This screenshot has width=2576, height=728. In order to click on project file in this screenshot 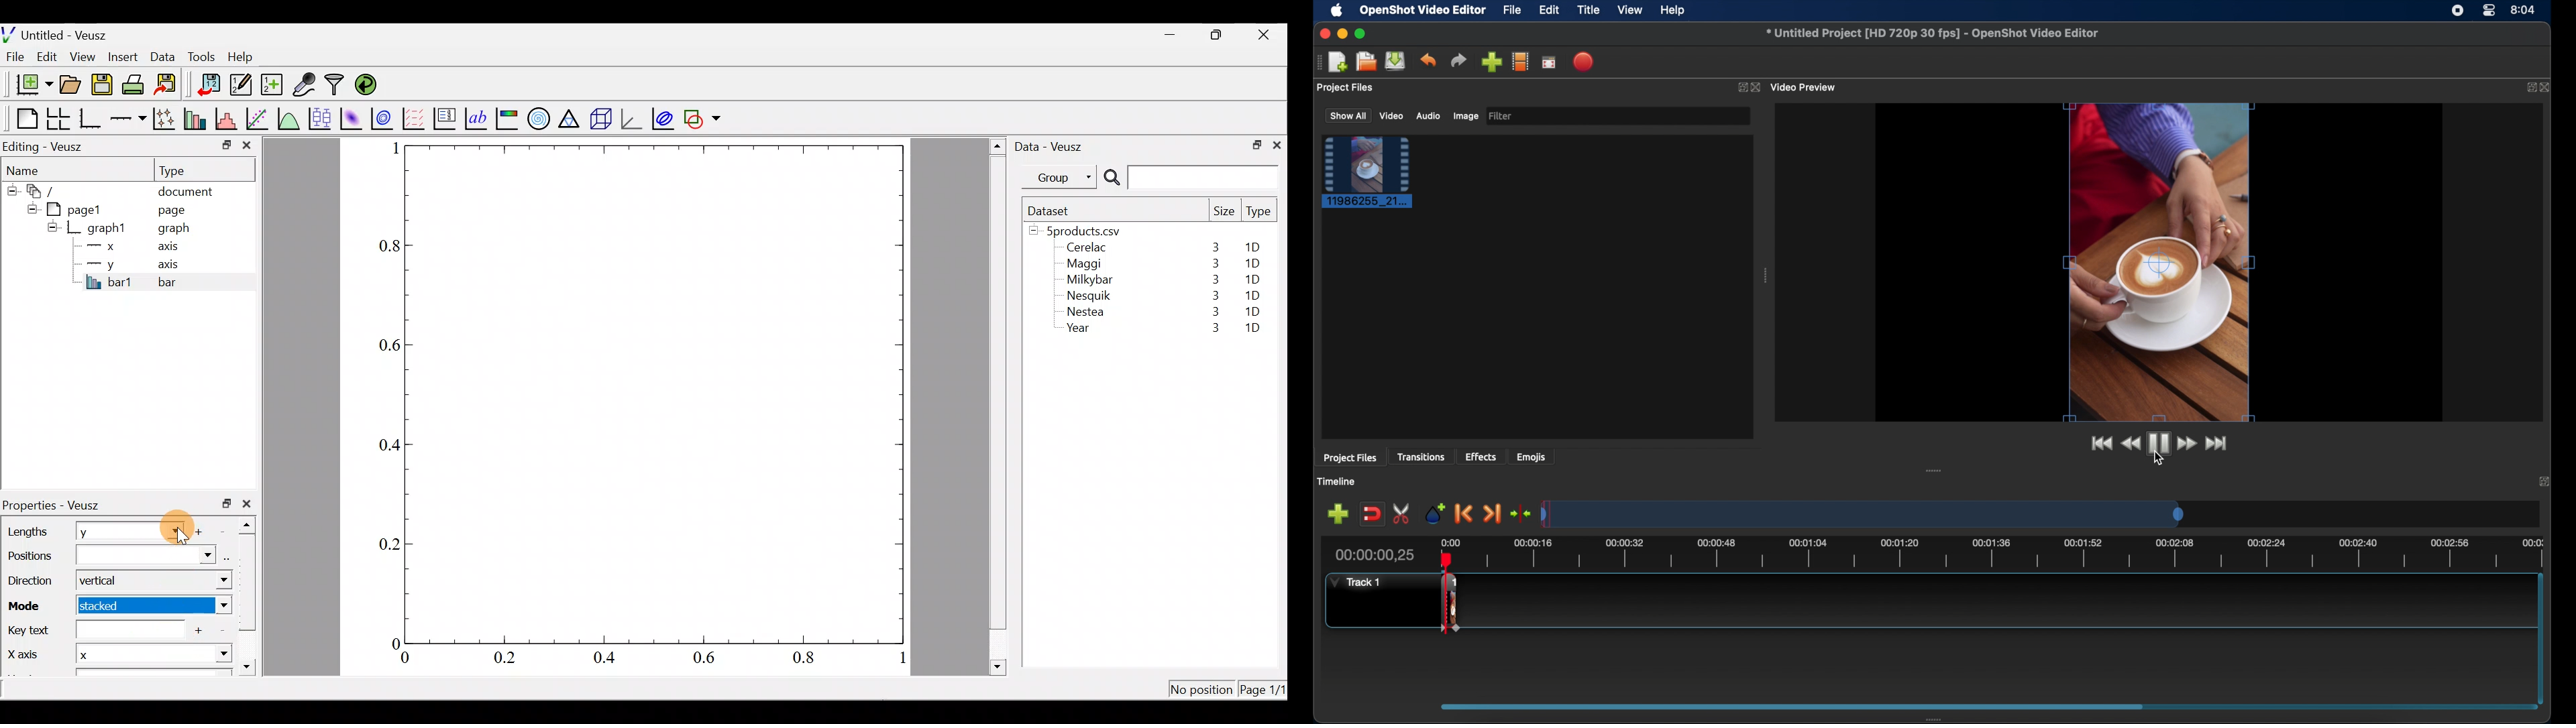, I will do `click(1368, 172)`.